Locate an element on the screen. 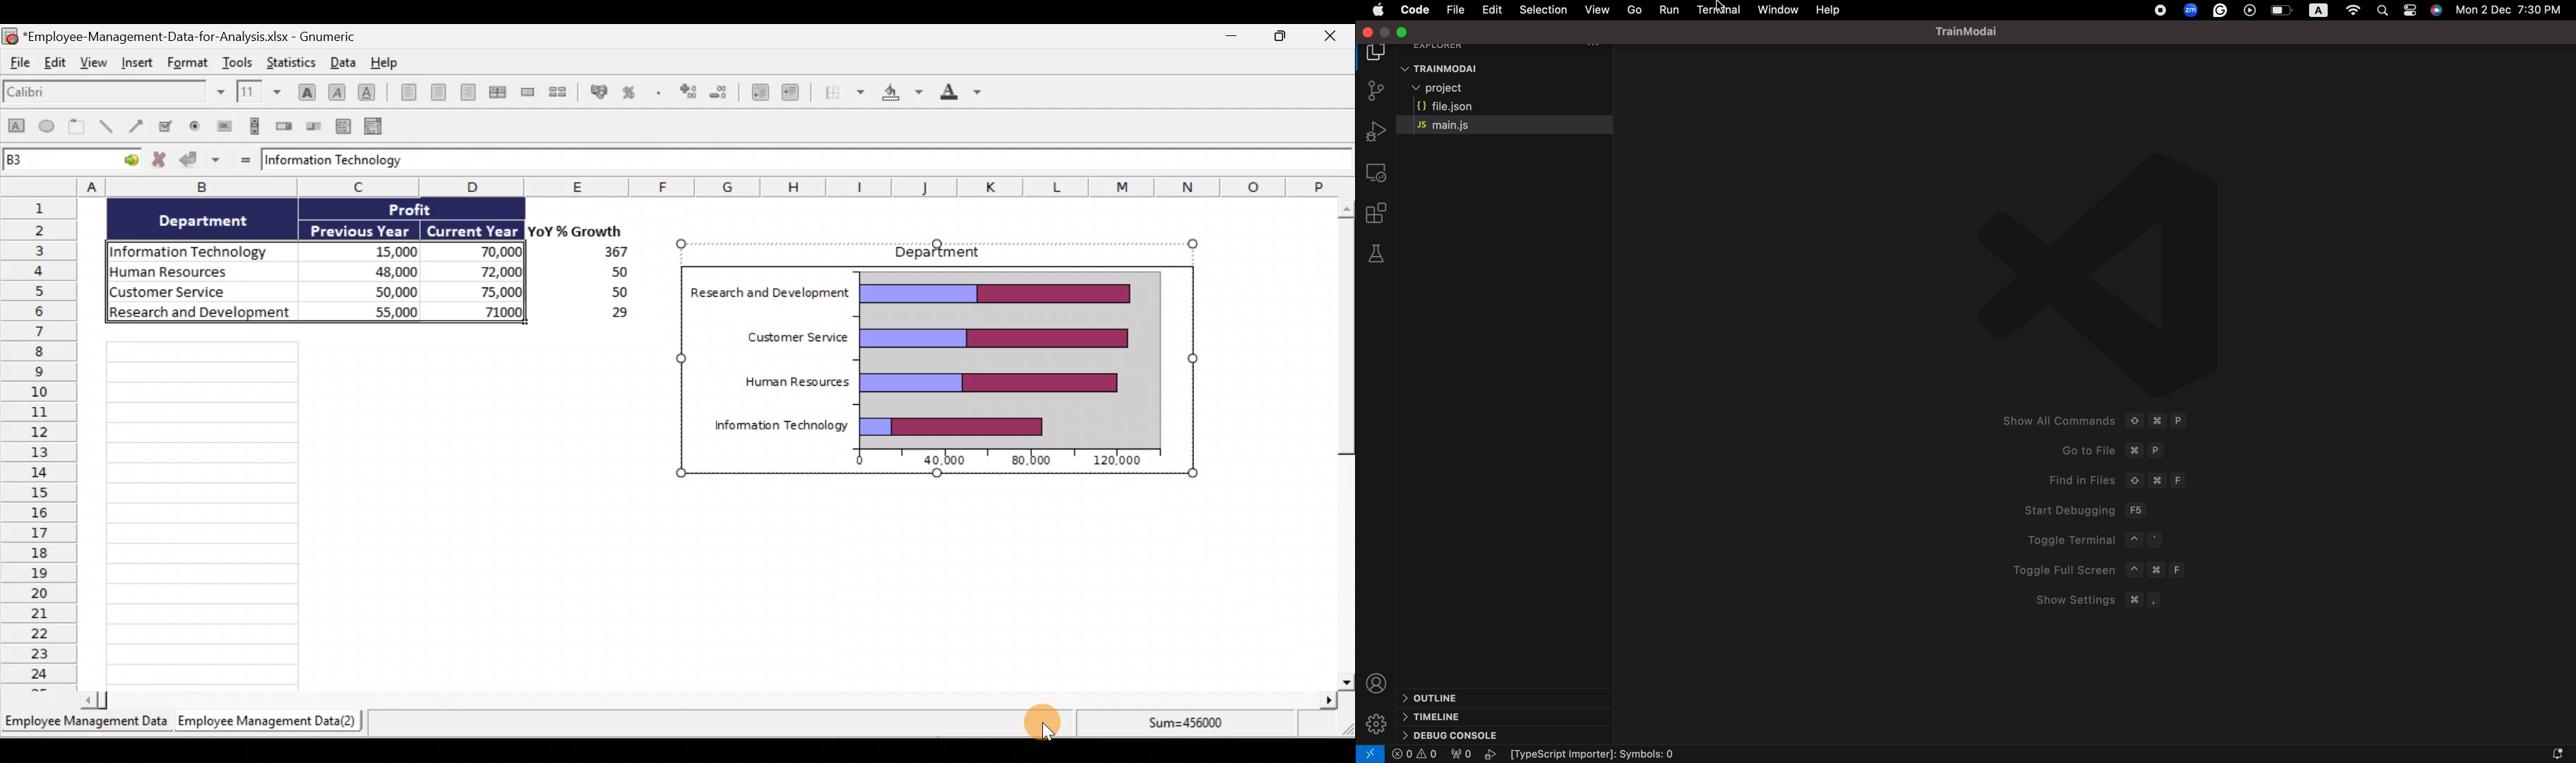 The width and height of the screenshot is (2576, 784). Date is located at coordinates (2517, 12).